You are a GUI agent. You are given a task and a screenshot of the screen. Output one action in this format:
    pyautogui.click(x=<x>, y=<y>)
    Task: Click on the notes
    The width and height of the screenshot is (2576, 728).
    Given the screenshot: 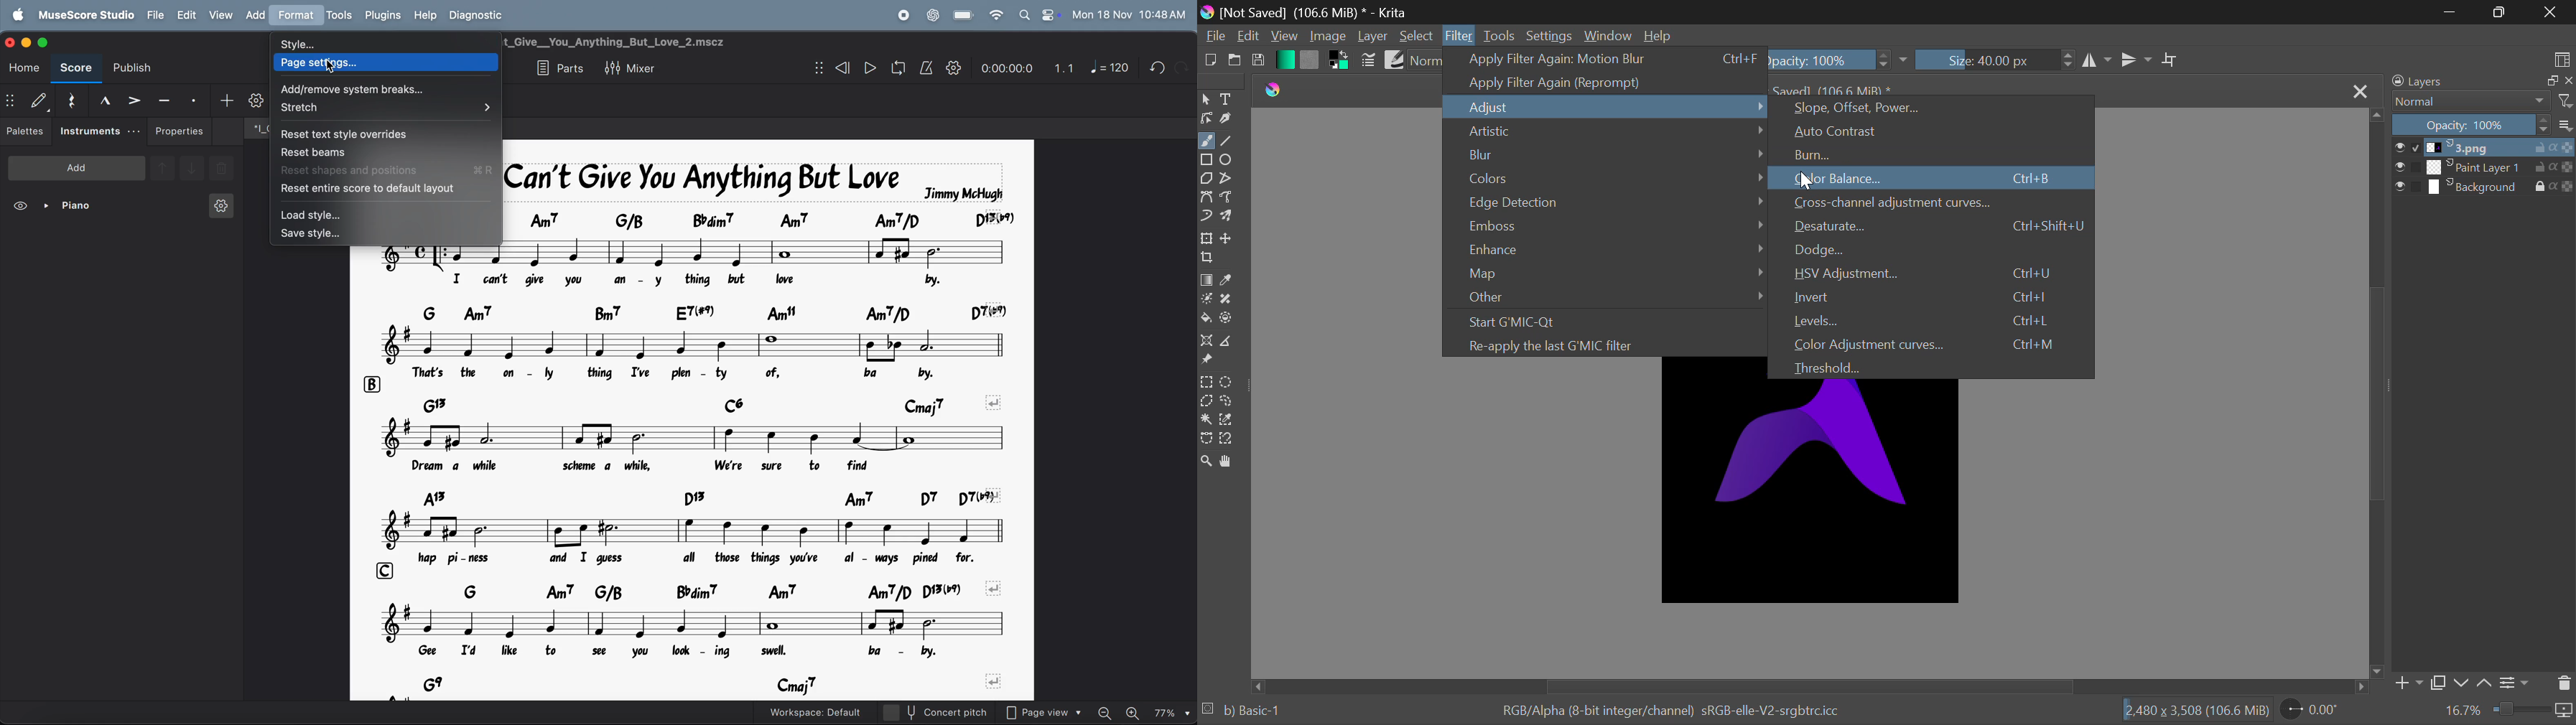 What is the action you would take?
    pyautogui.click(x=697, y=529)
    